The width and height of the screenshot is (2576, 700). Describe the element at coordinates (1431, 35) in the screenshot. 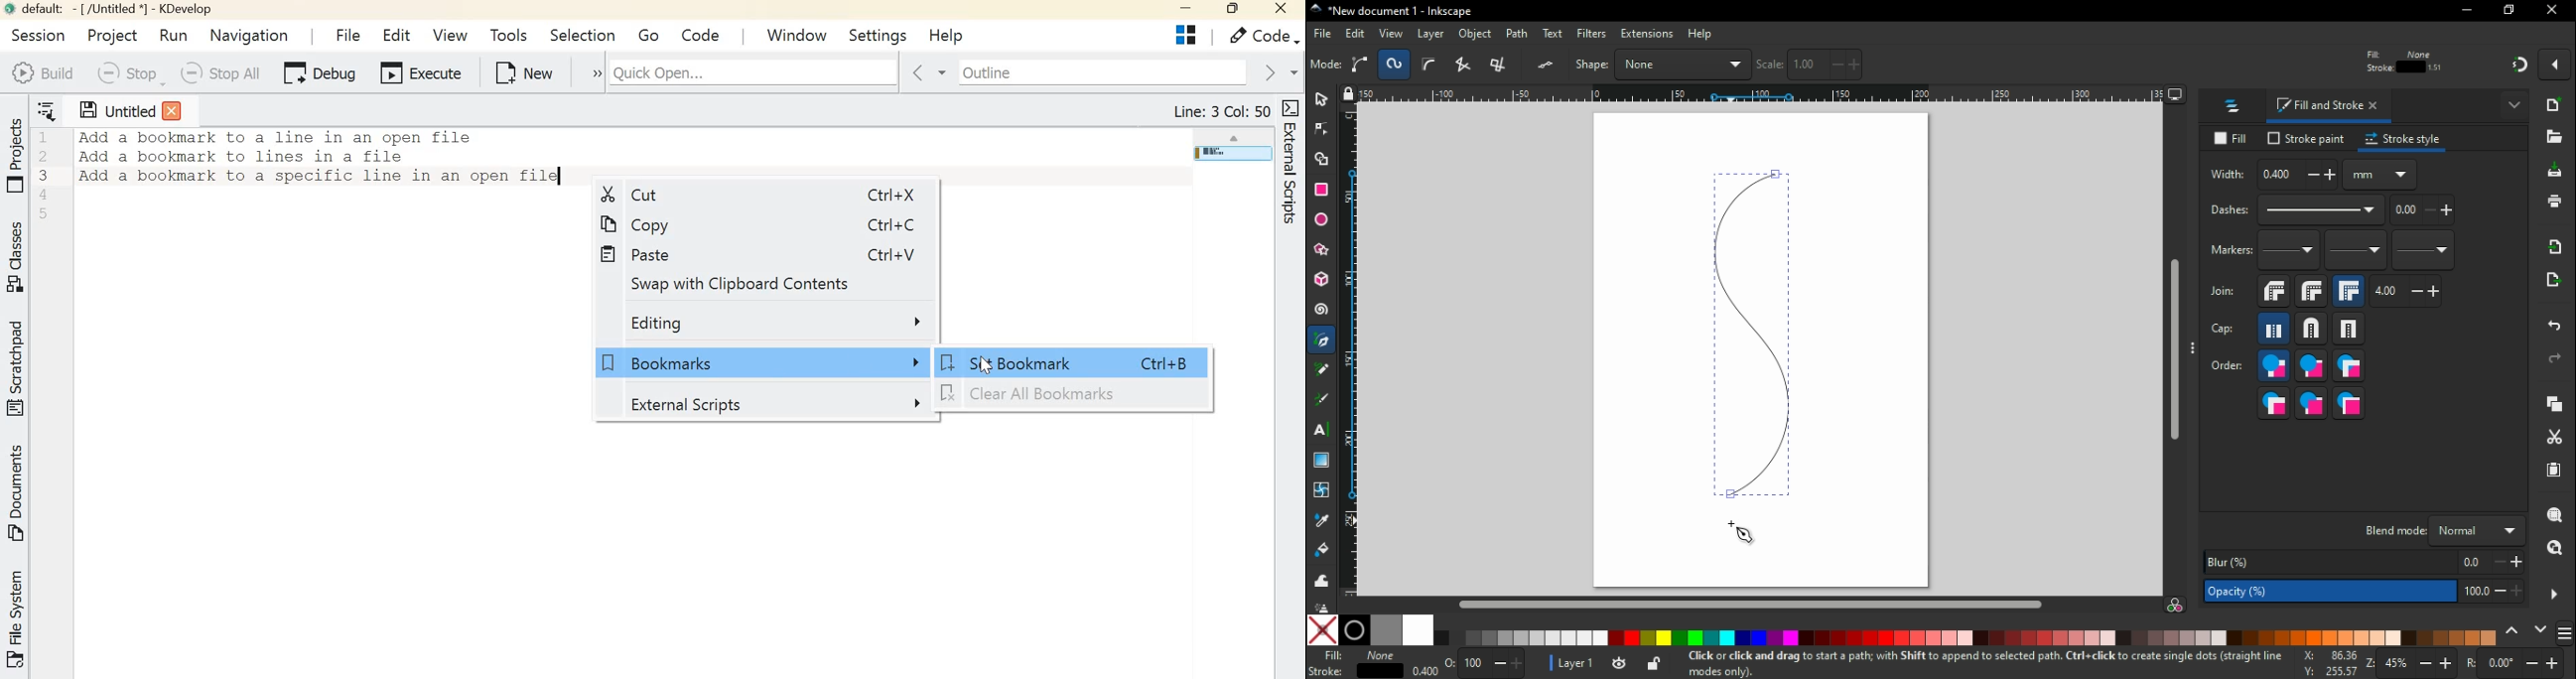

I see `layer` at that location.